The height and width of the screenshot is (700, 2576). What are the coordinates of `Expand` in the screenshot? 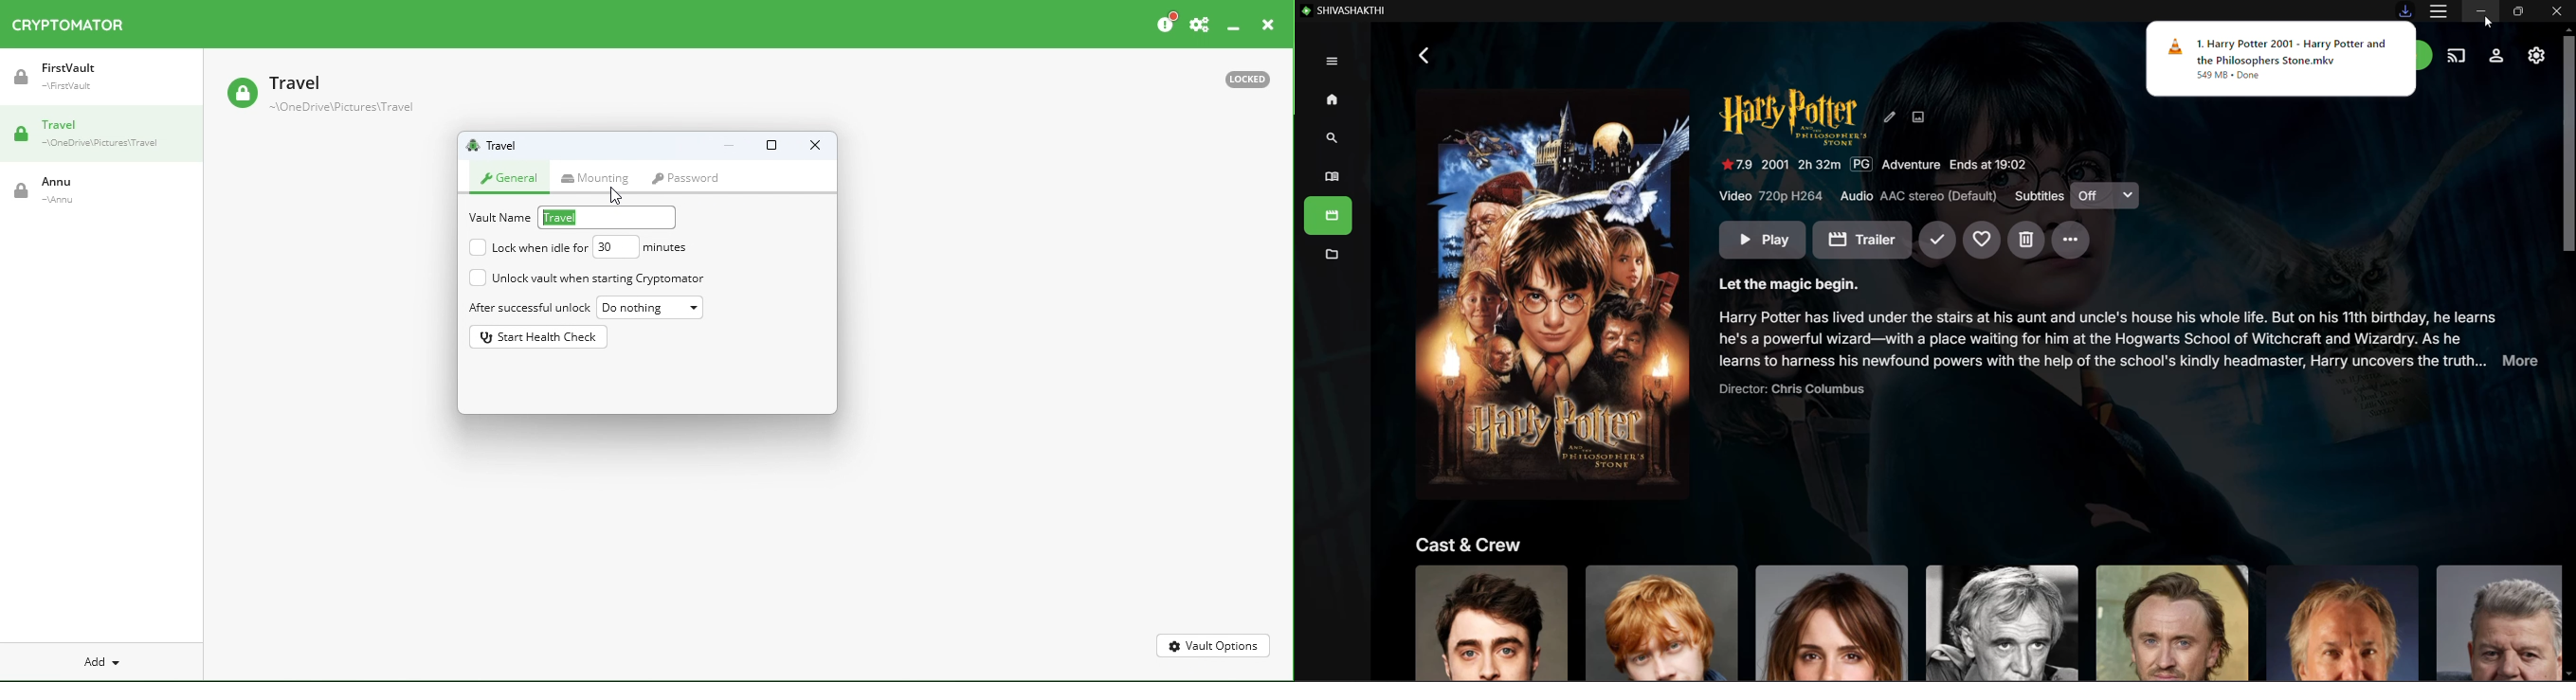 It's located at (1332, 61).